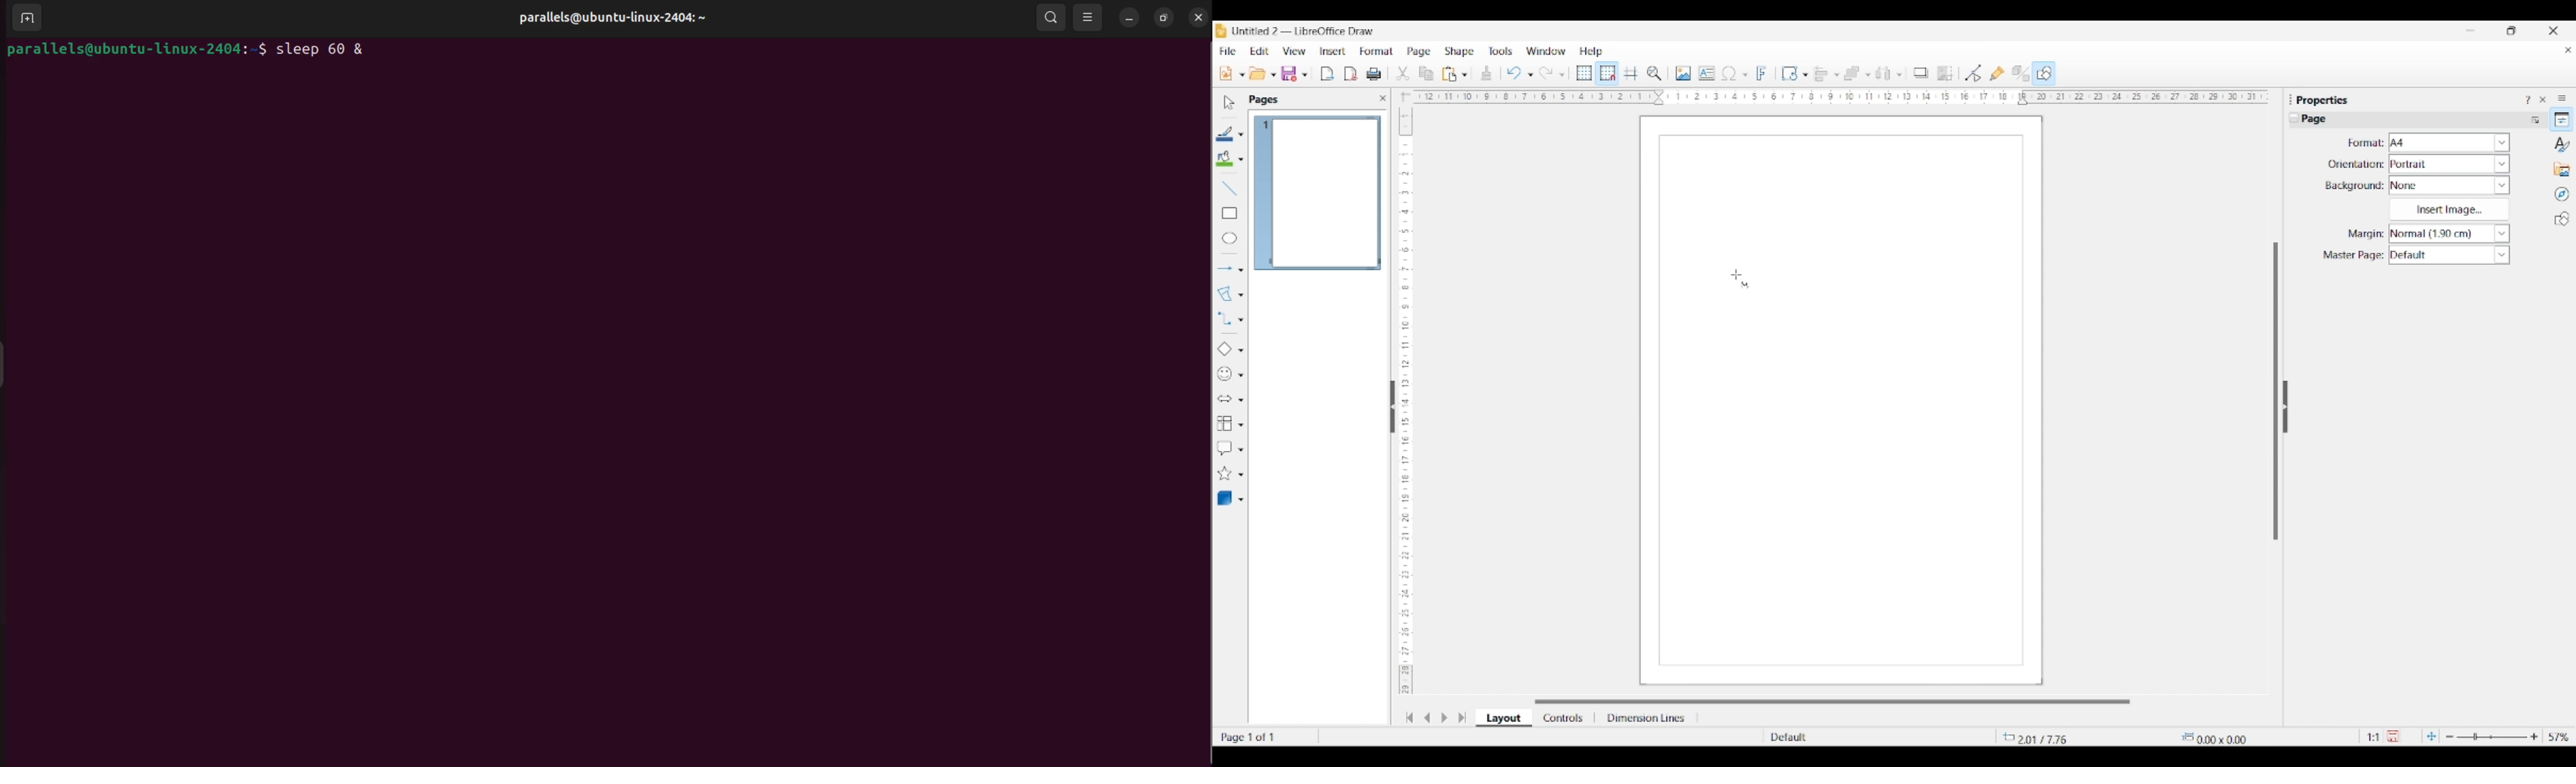 This screenshot has height=784, width=2576. I want to click on Ellipse, so click(1229, 238).